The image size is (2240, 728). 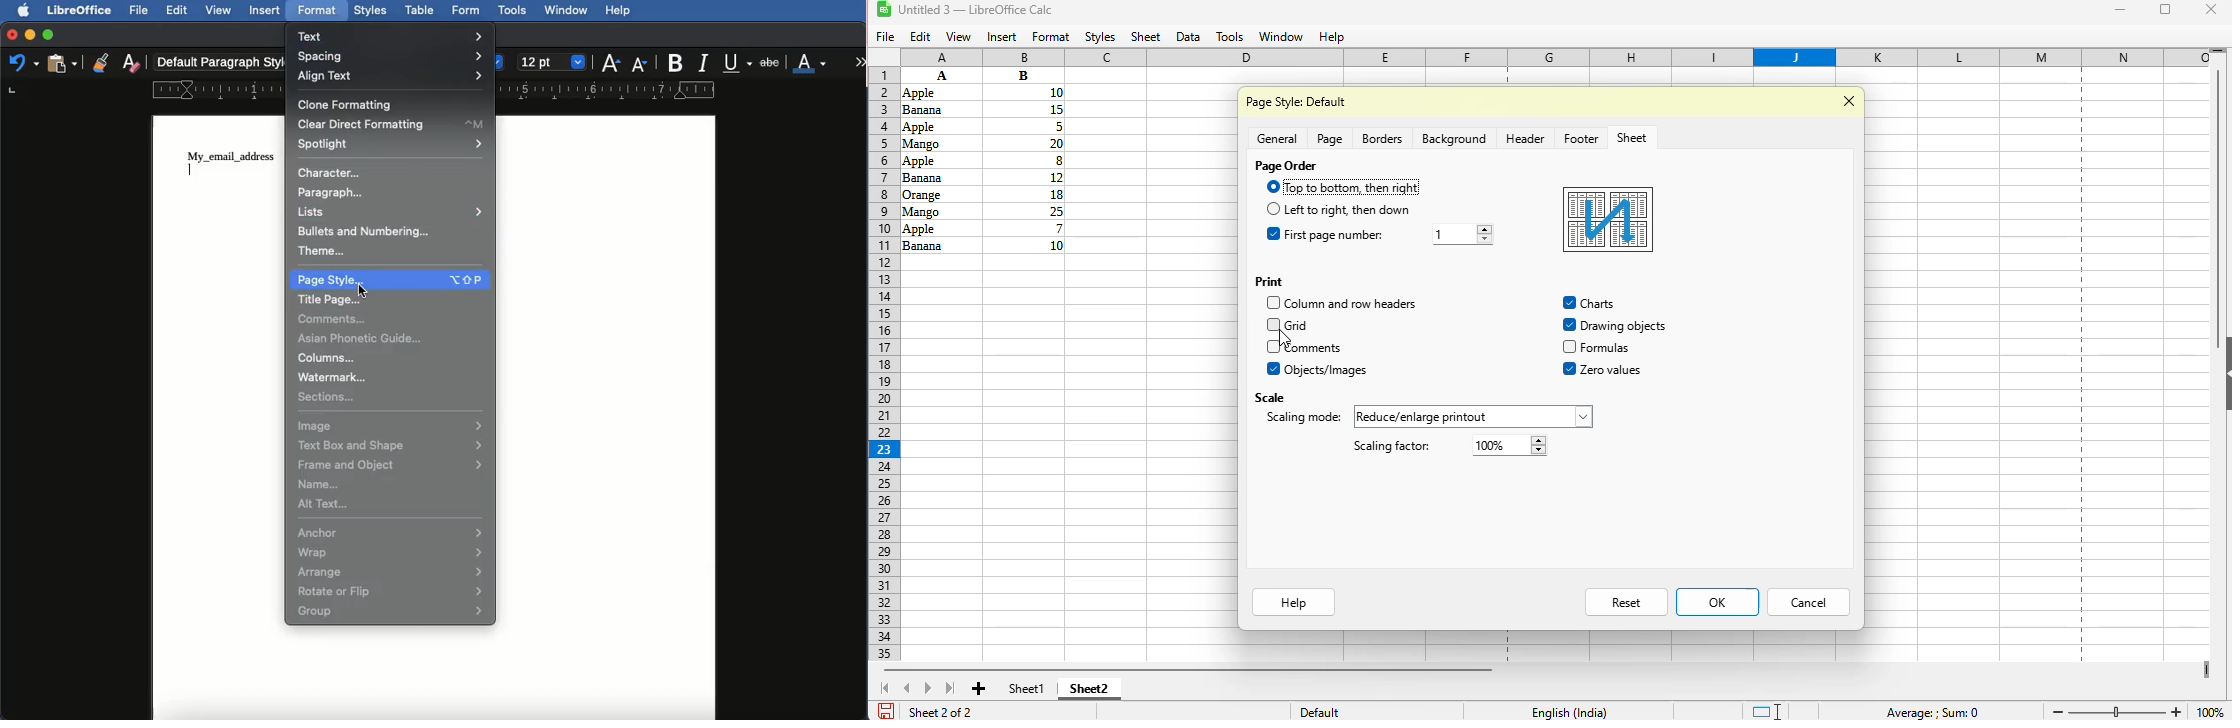 What do you see at coordinates (1051, 37) in the screenshot?
I see `format` at bounding box center [1051, 37].